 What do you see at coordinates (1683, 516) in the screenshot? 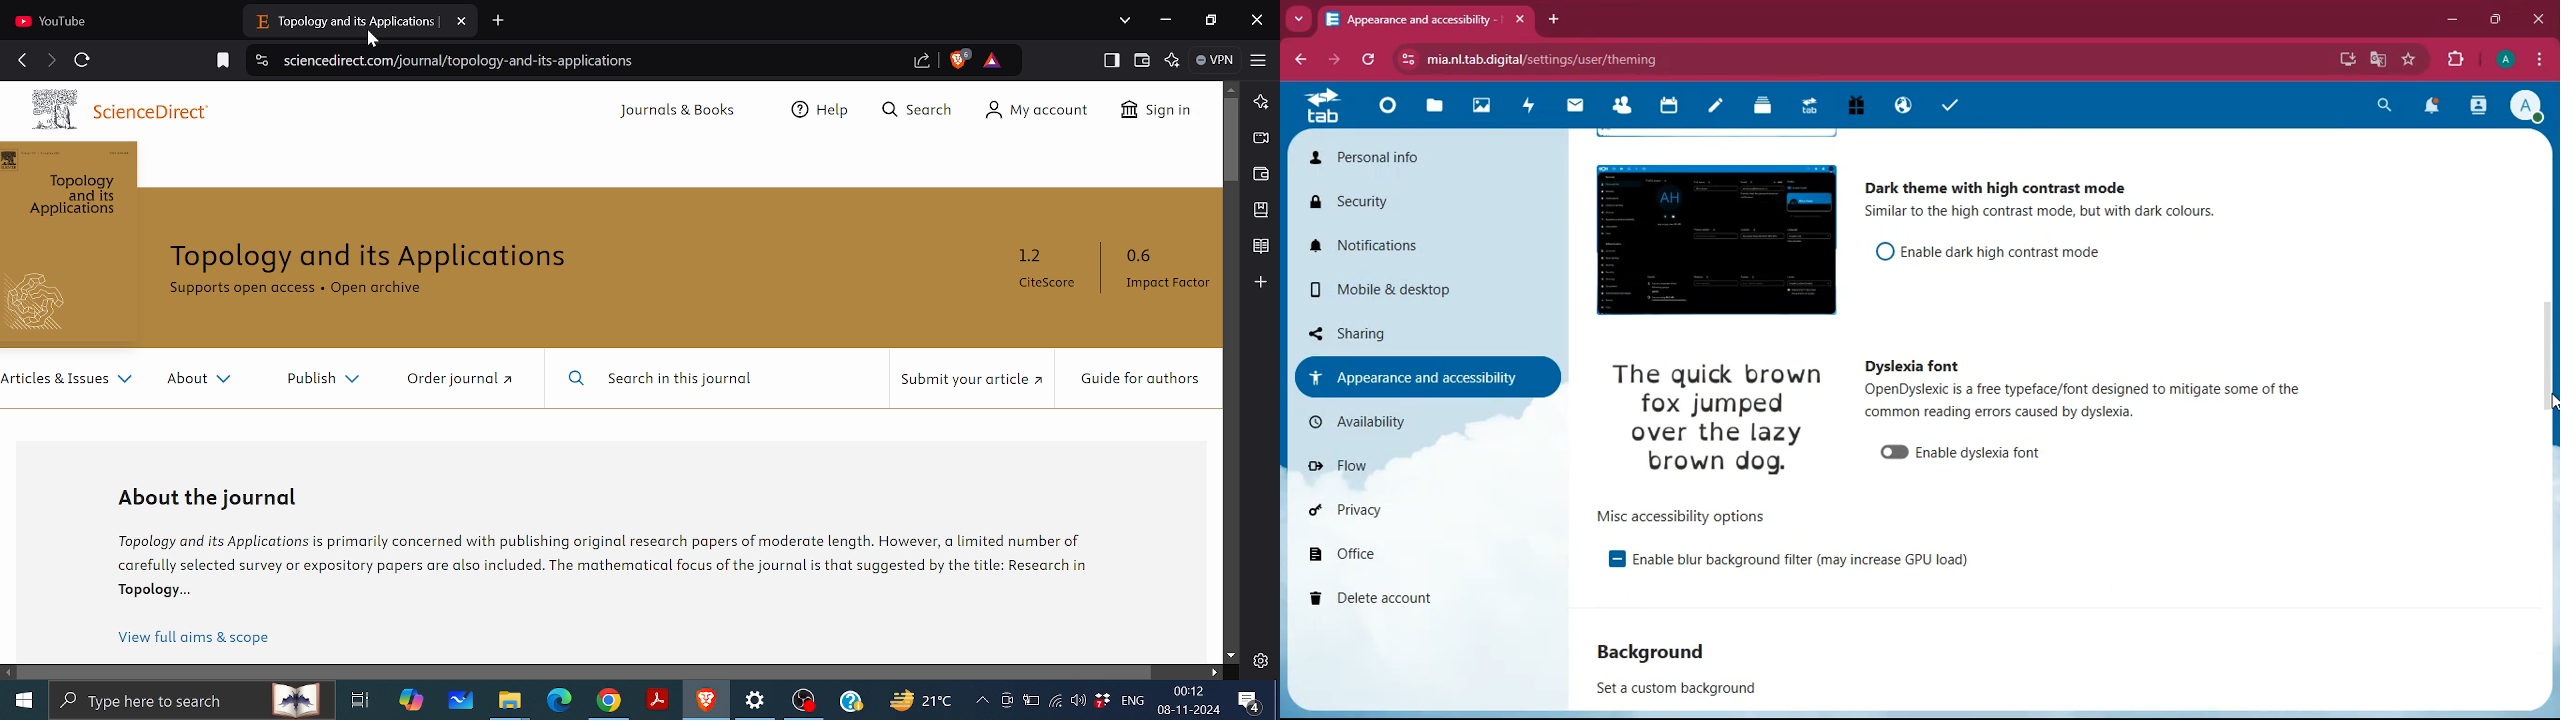
I see `options` at bounding box center [1683, 516].